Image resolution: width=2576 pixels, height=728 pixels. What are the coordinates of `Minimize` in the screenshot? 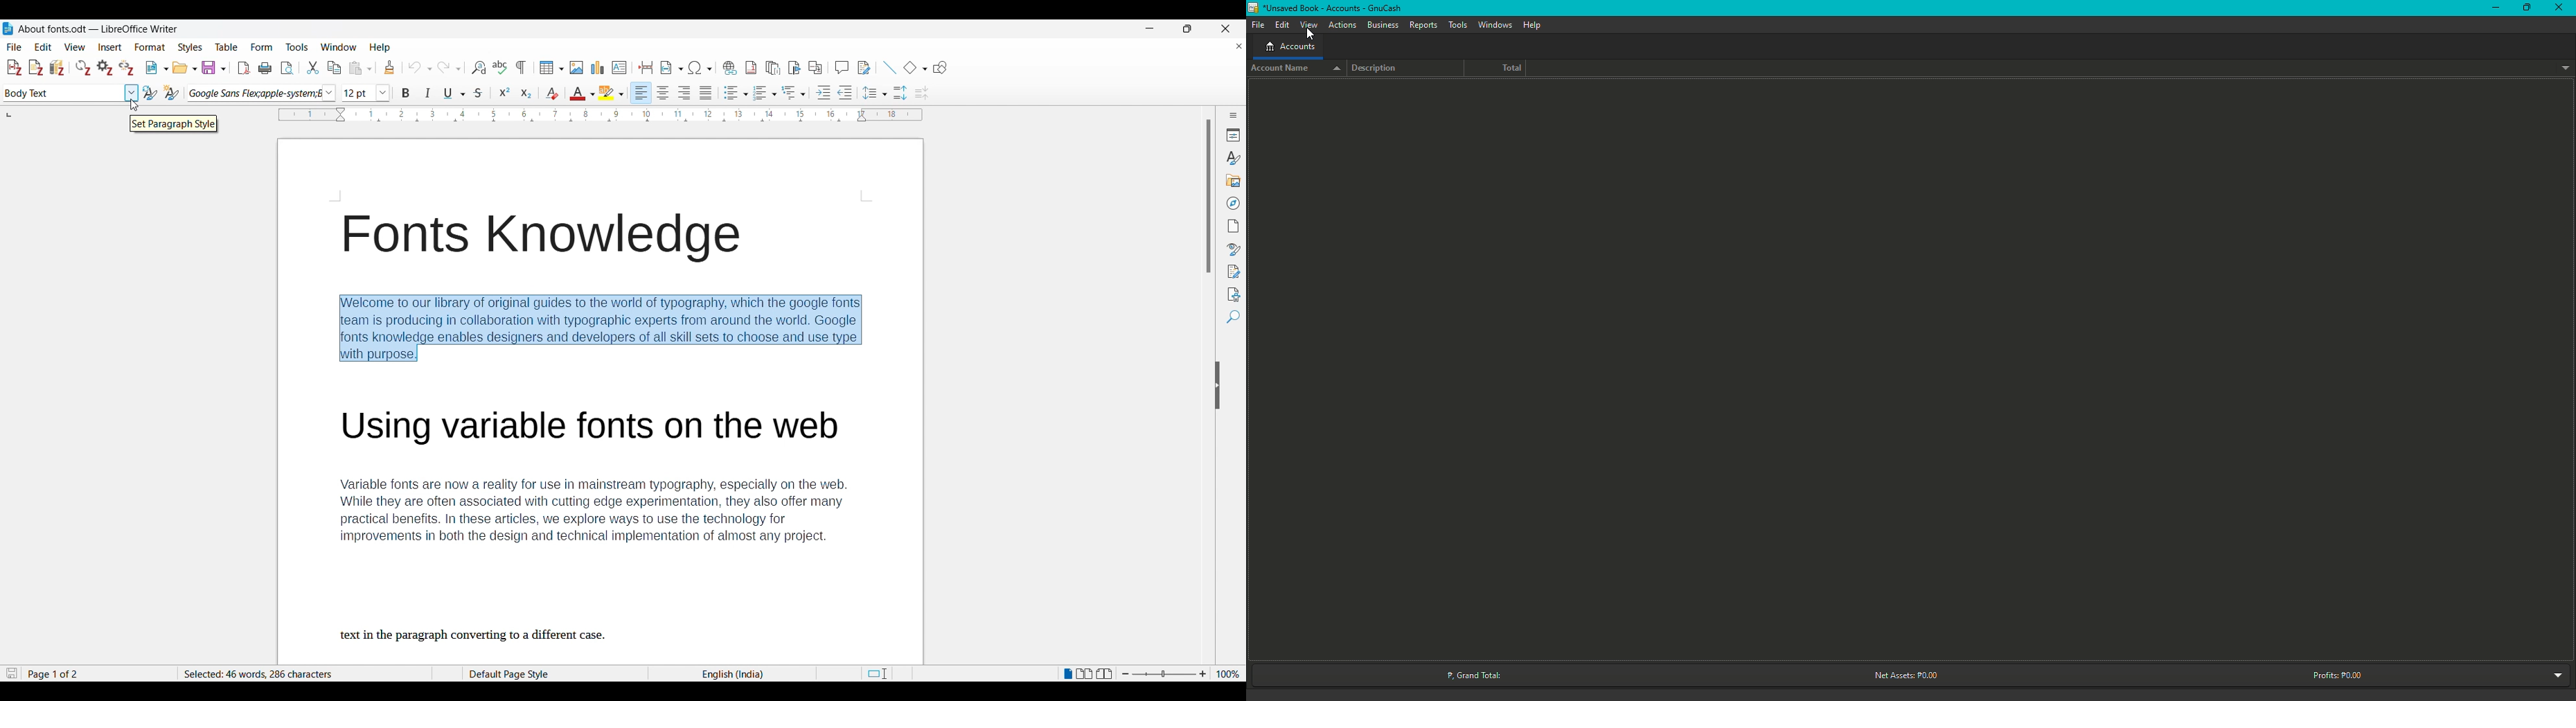 It's located at (1149, 29).